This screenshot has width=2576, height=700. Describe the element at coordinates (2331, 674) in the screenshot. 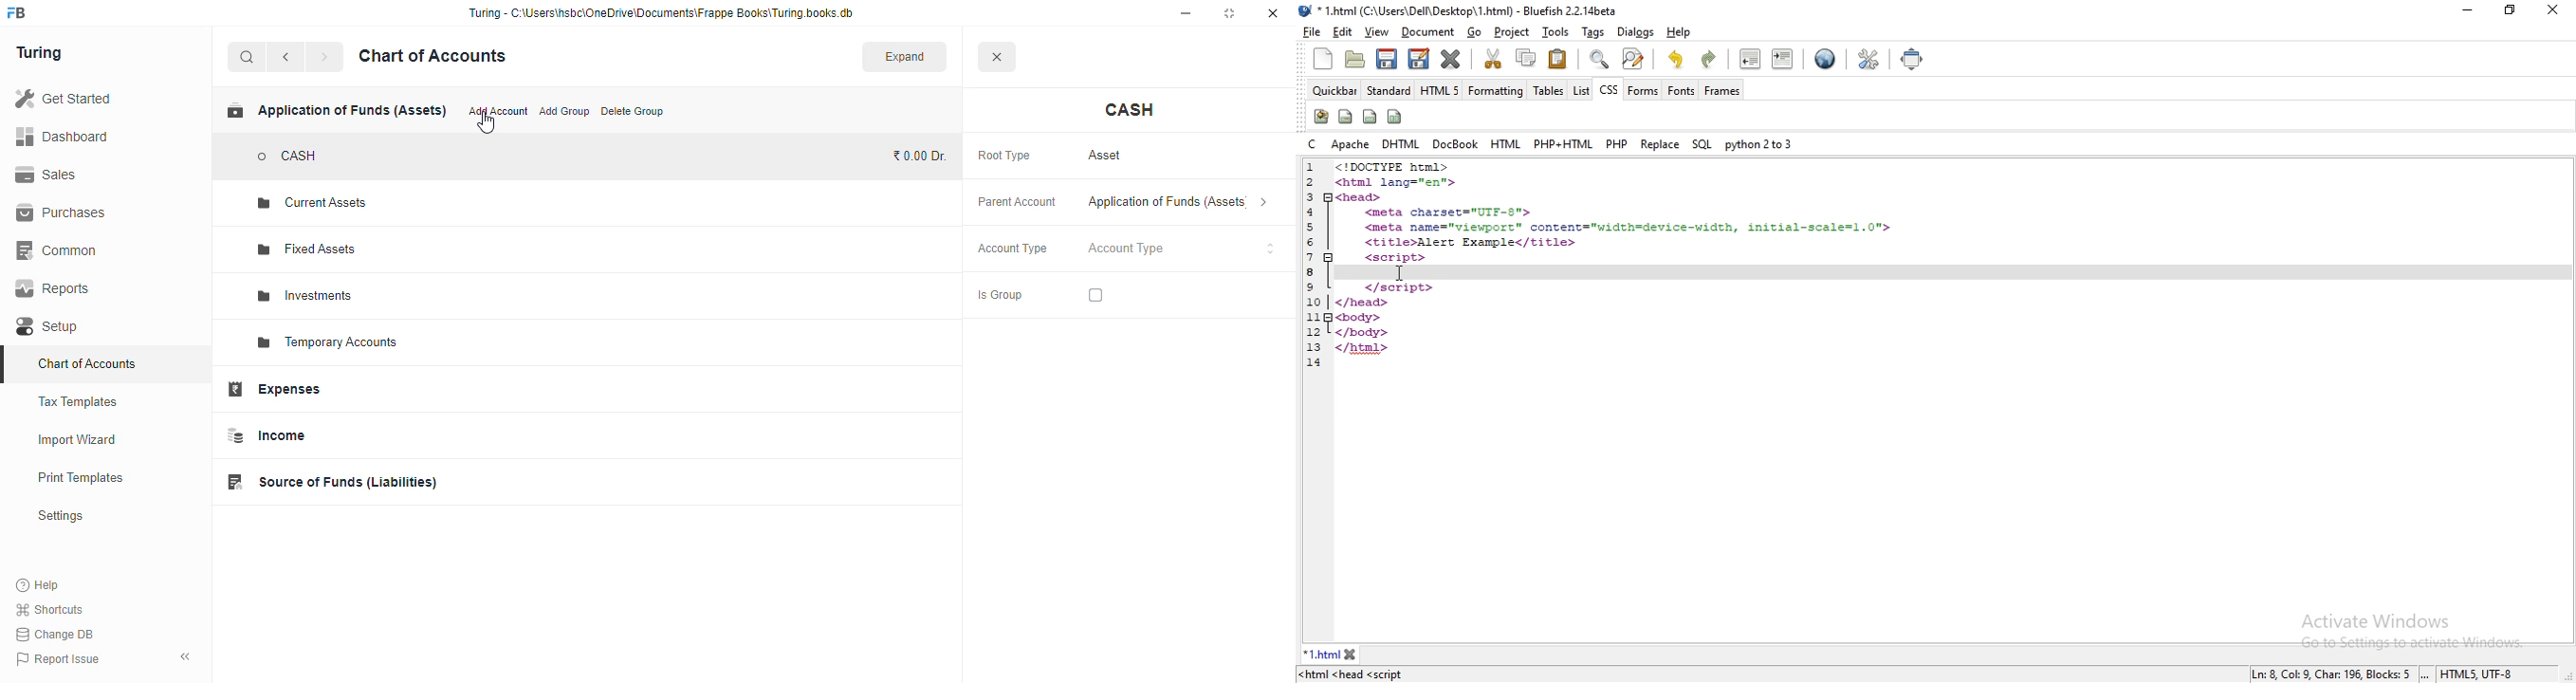

I see `Ln: 8 Col: 9, Char: 196, Blocks: 5` at that location.